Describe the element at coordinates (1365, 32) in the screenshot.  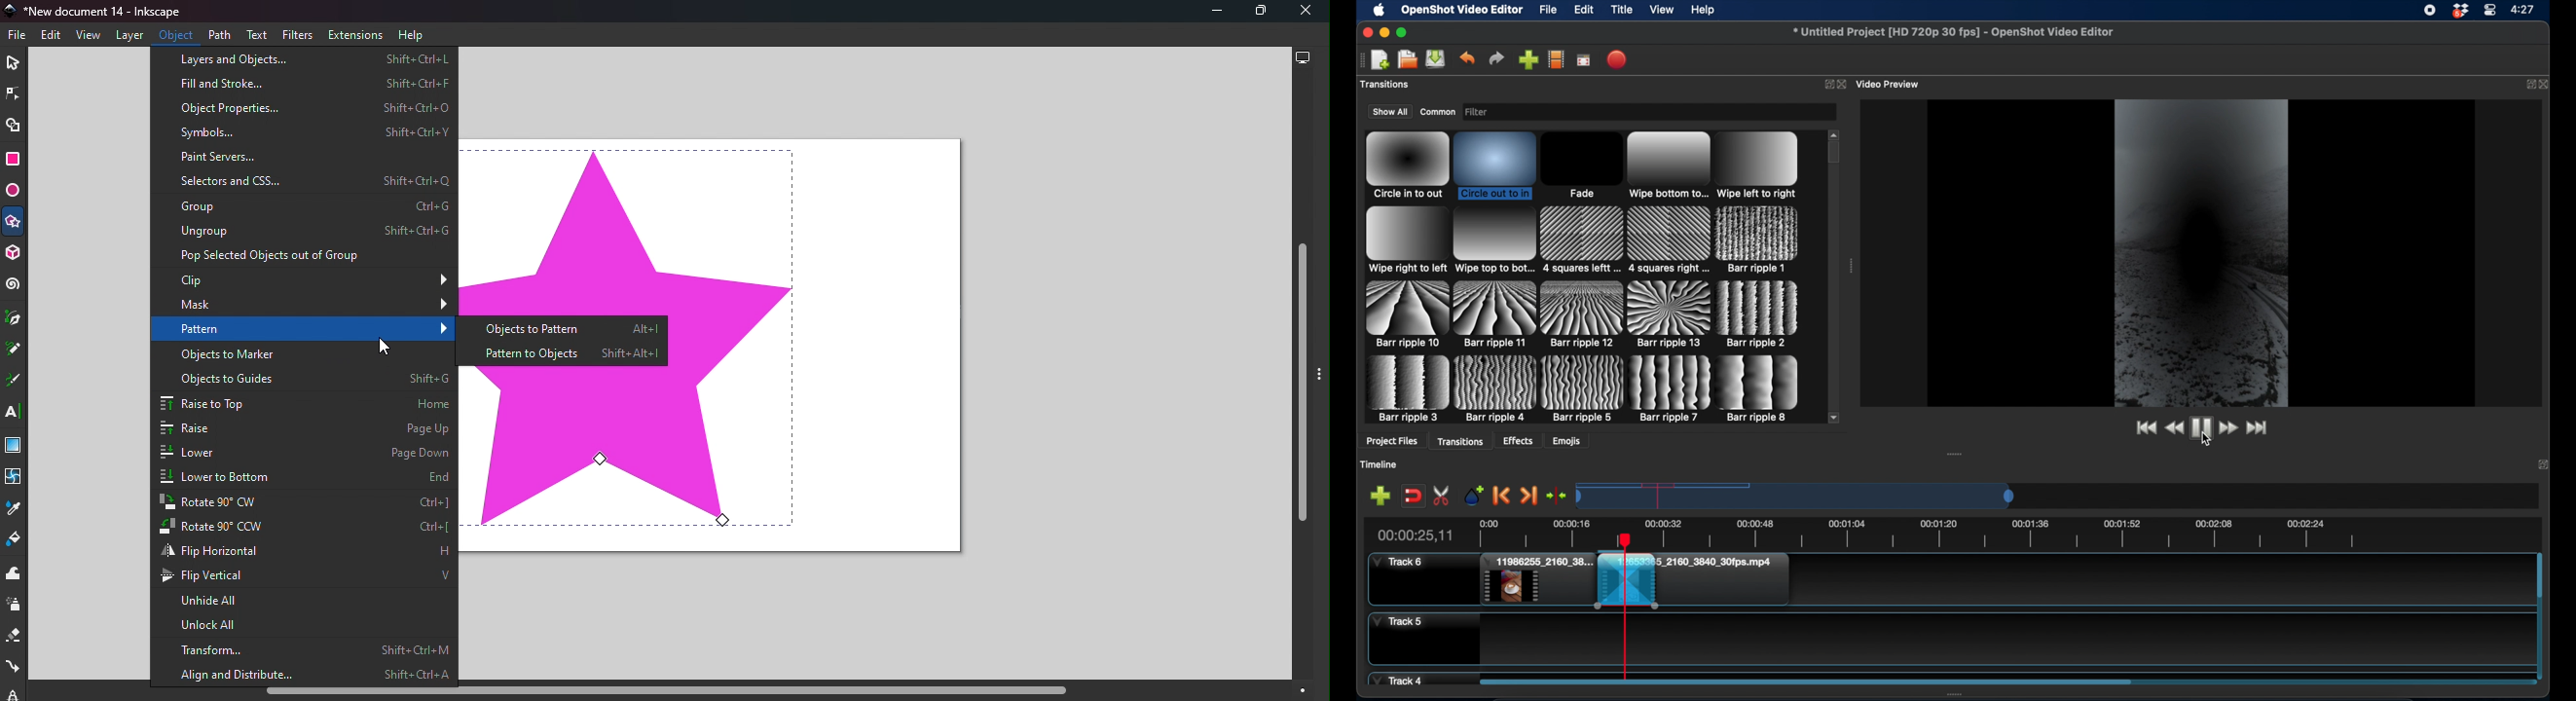
I see `close` at that location.